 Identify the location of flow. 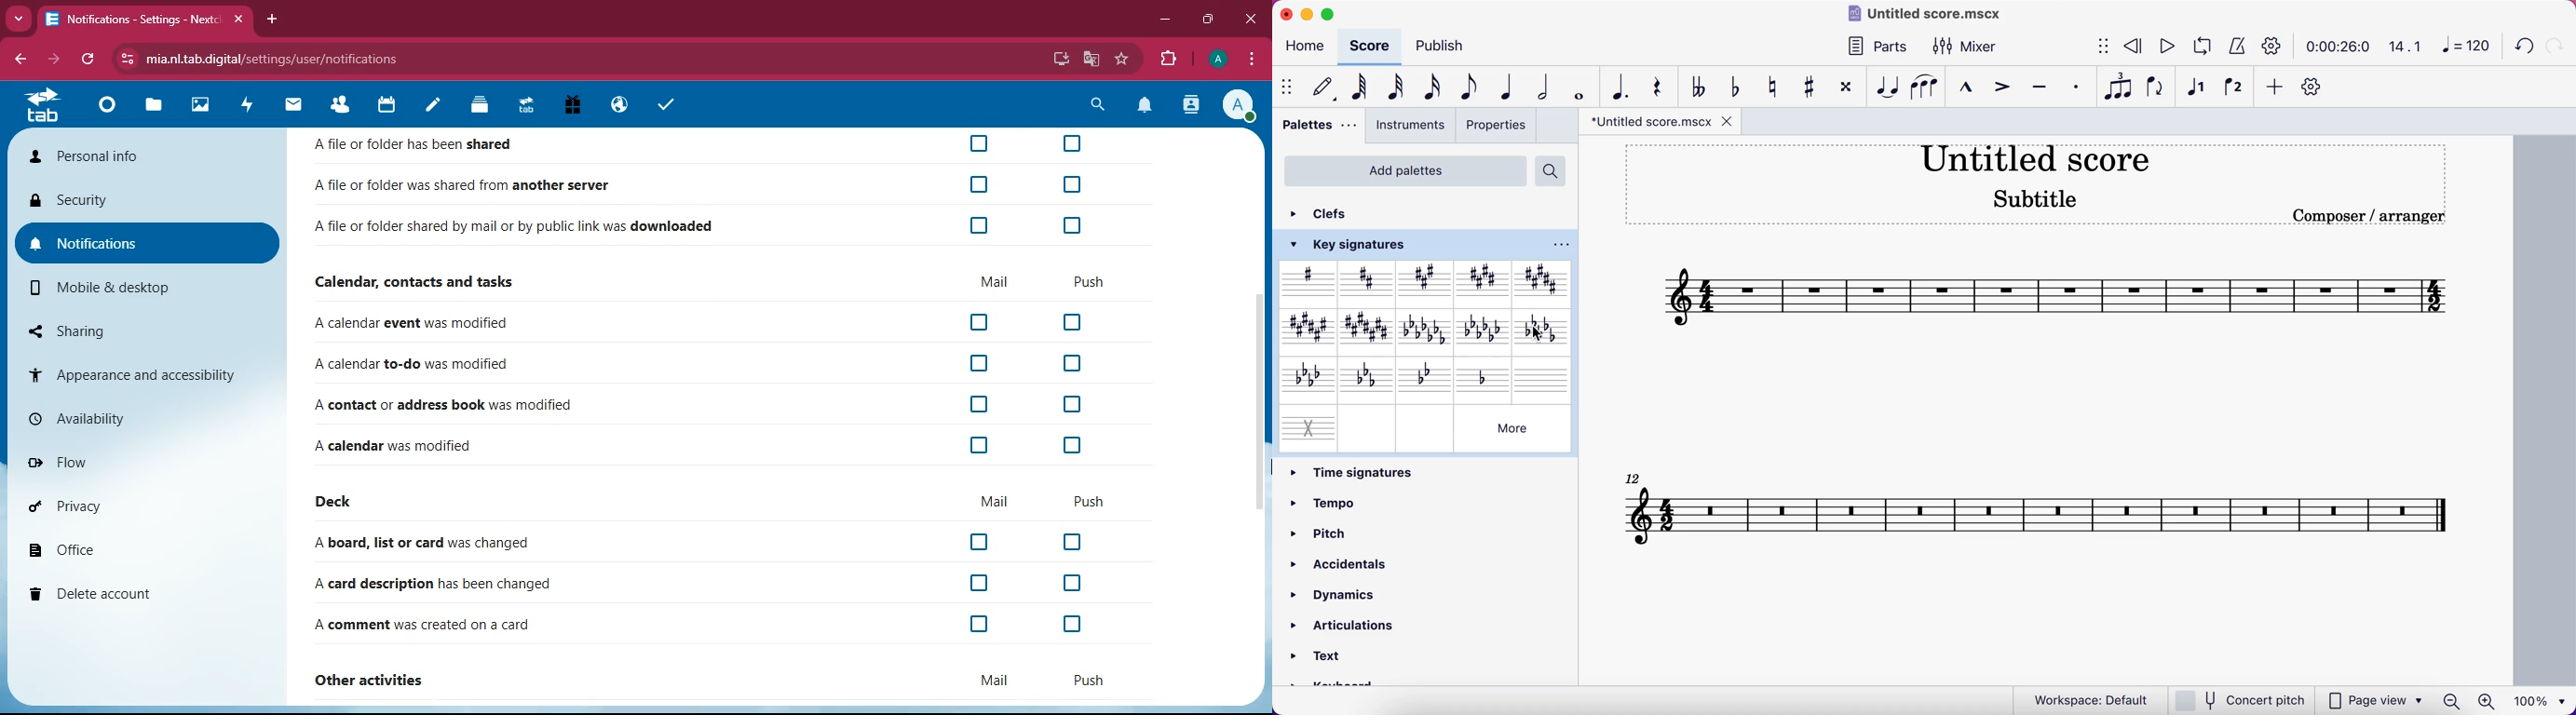
(142, 460).